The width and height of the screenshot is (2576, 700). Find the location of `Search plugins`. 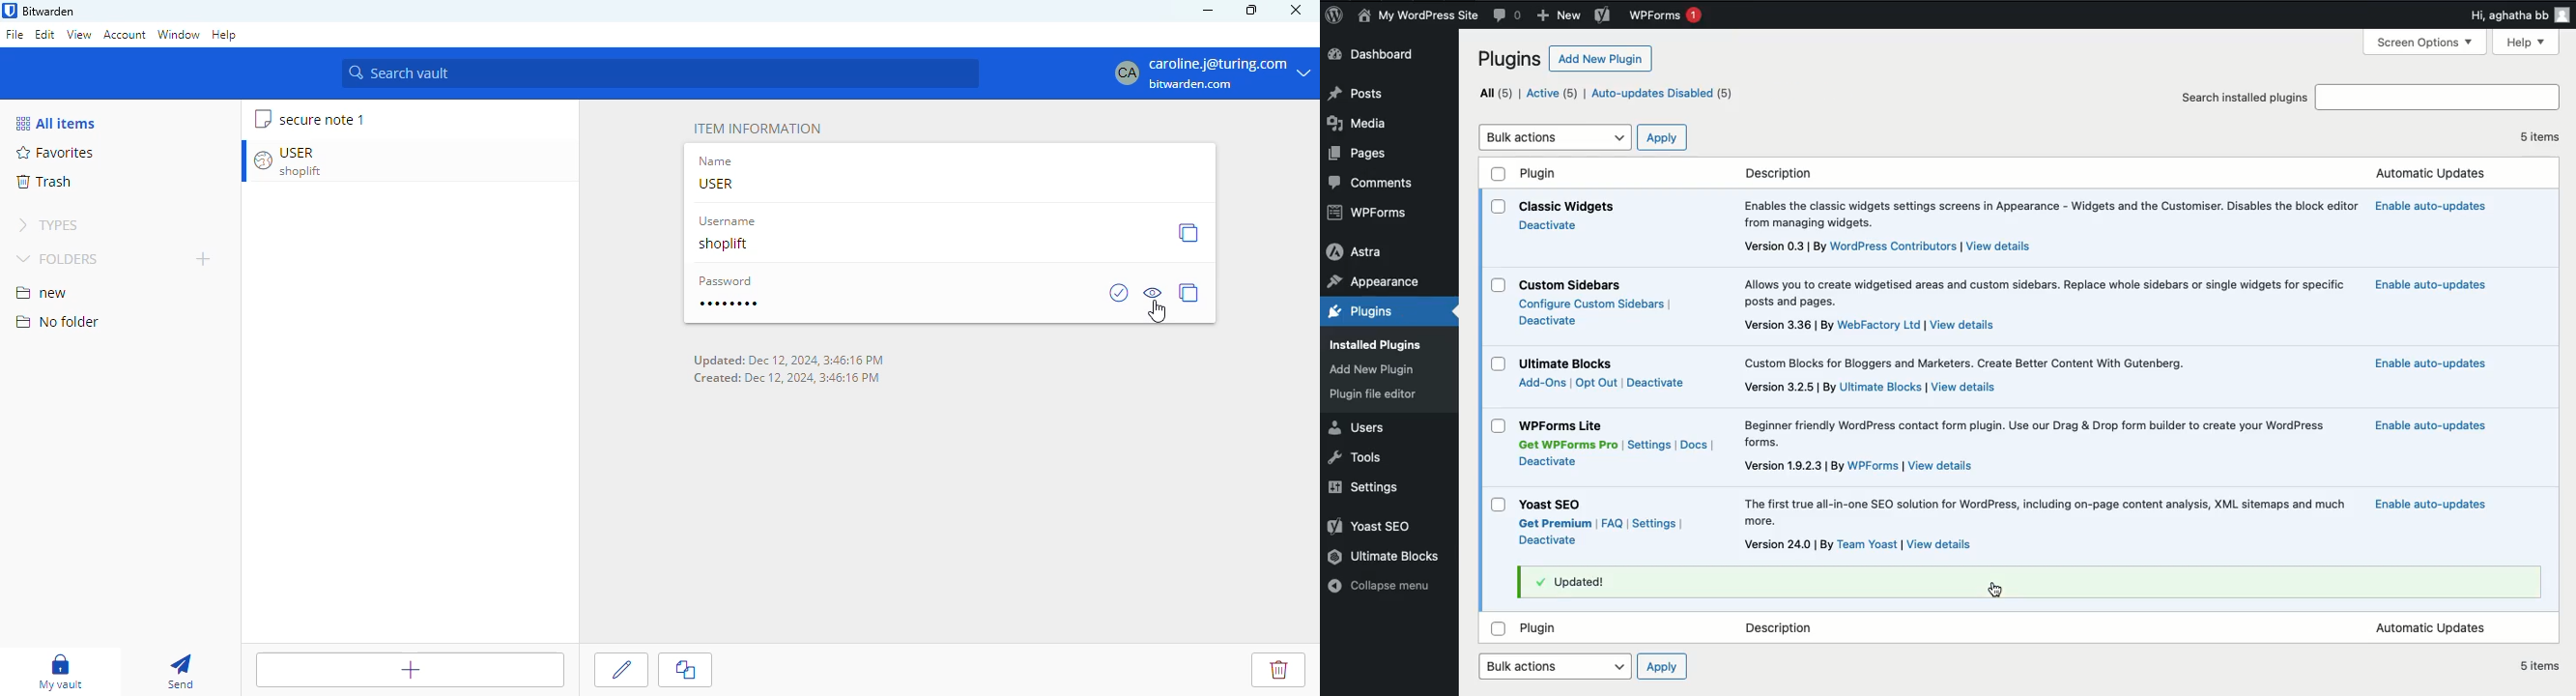

Search plugins is located at coordinates (2245, 96).